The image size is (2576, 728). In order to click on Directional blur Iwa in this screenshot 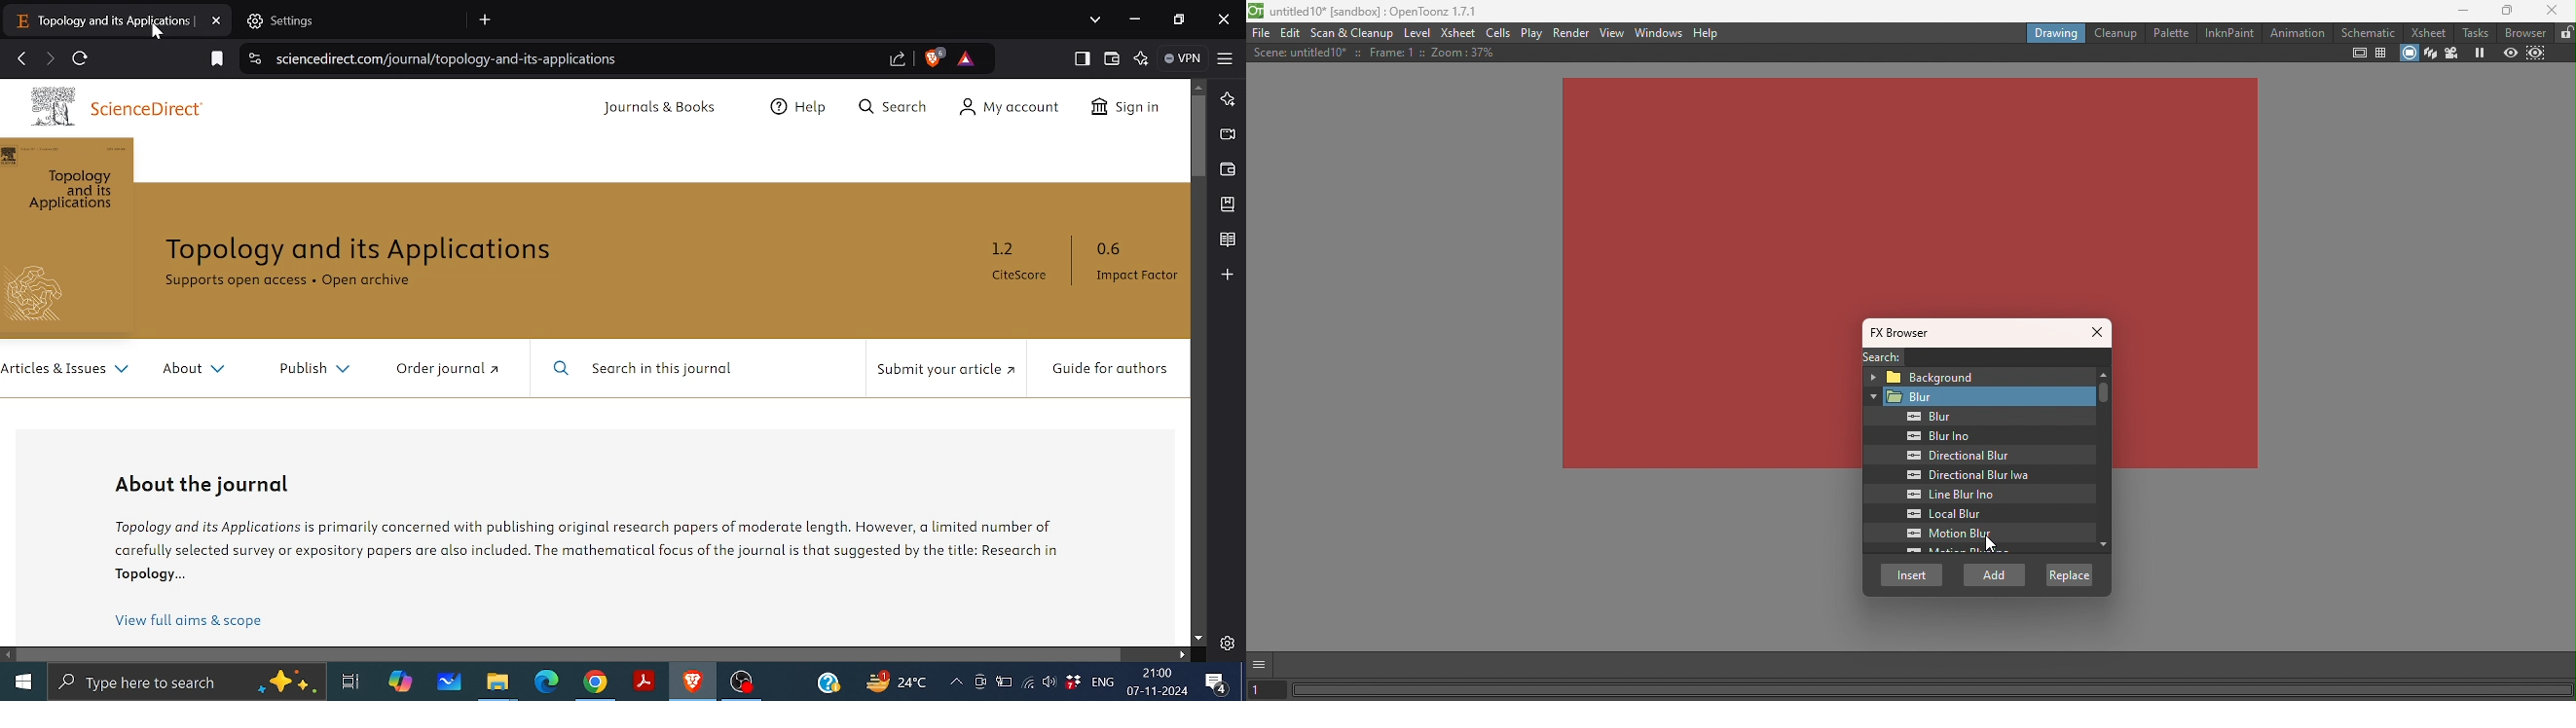, I will do `click(1962, 475)`.